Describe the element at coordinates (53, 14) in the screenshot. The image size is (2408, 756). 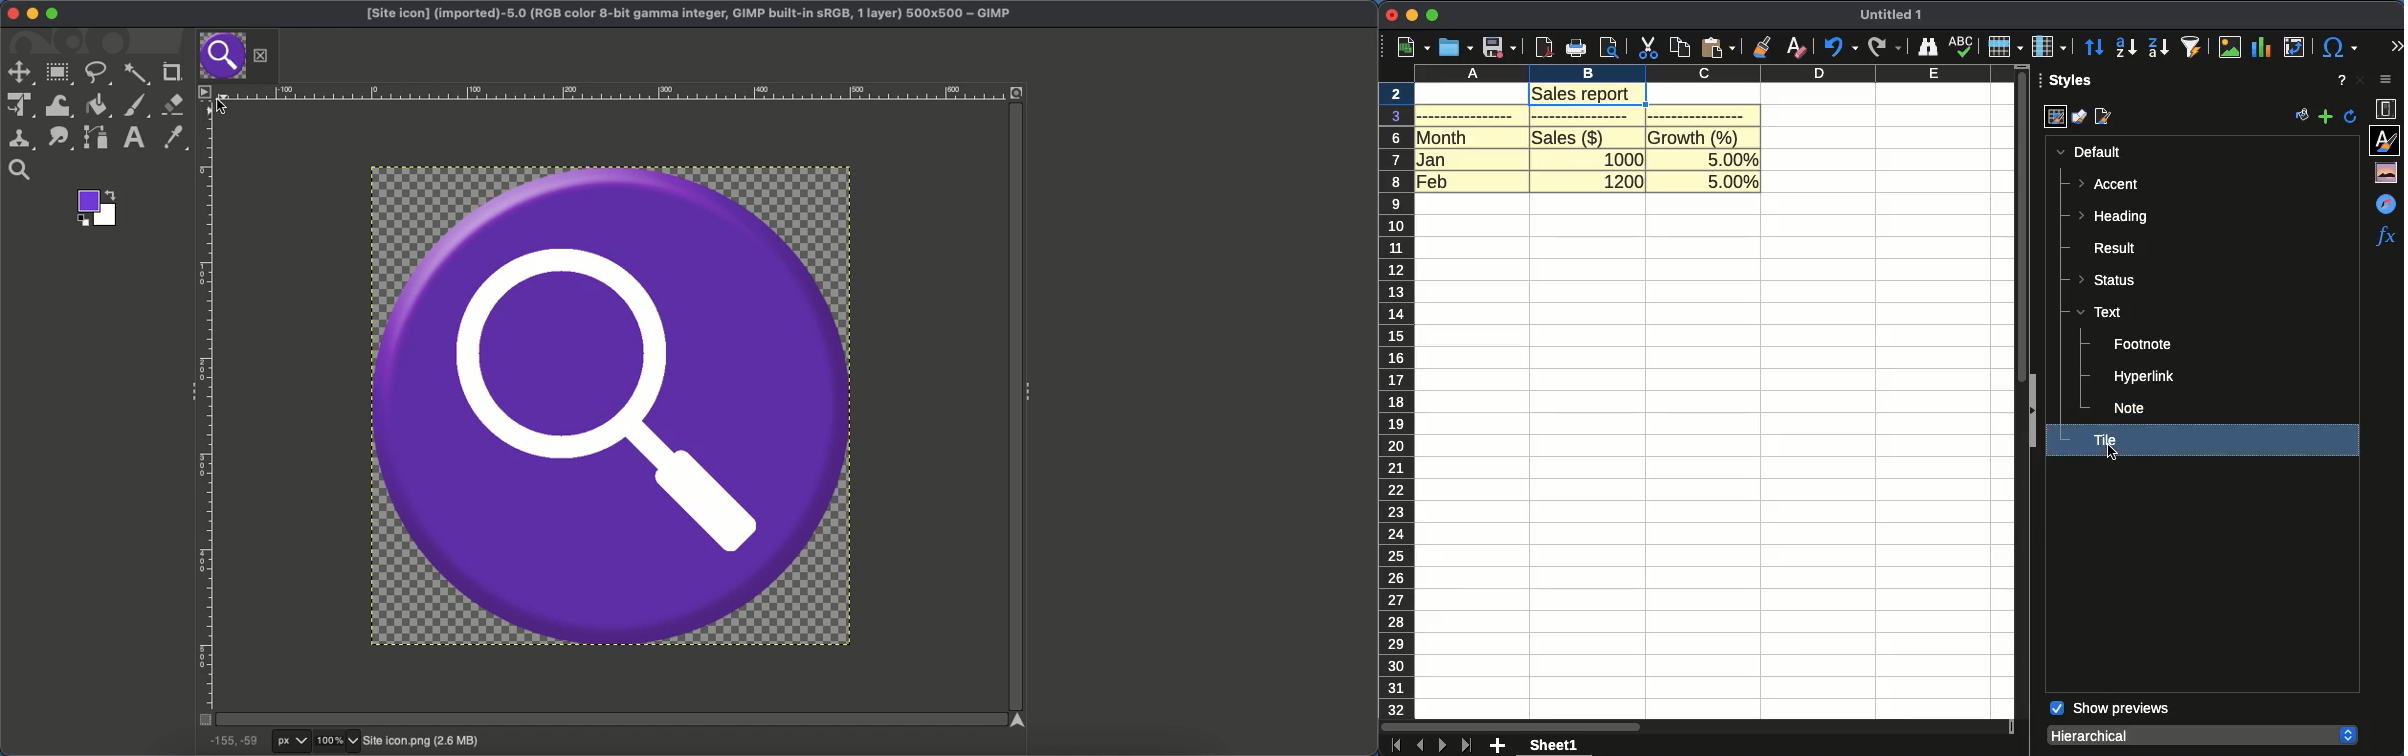
I see `Maximize` at that location.